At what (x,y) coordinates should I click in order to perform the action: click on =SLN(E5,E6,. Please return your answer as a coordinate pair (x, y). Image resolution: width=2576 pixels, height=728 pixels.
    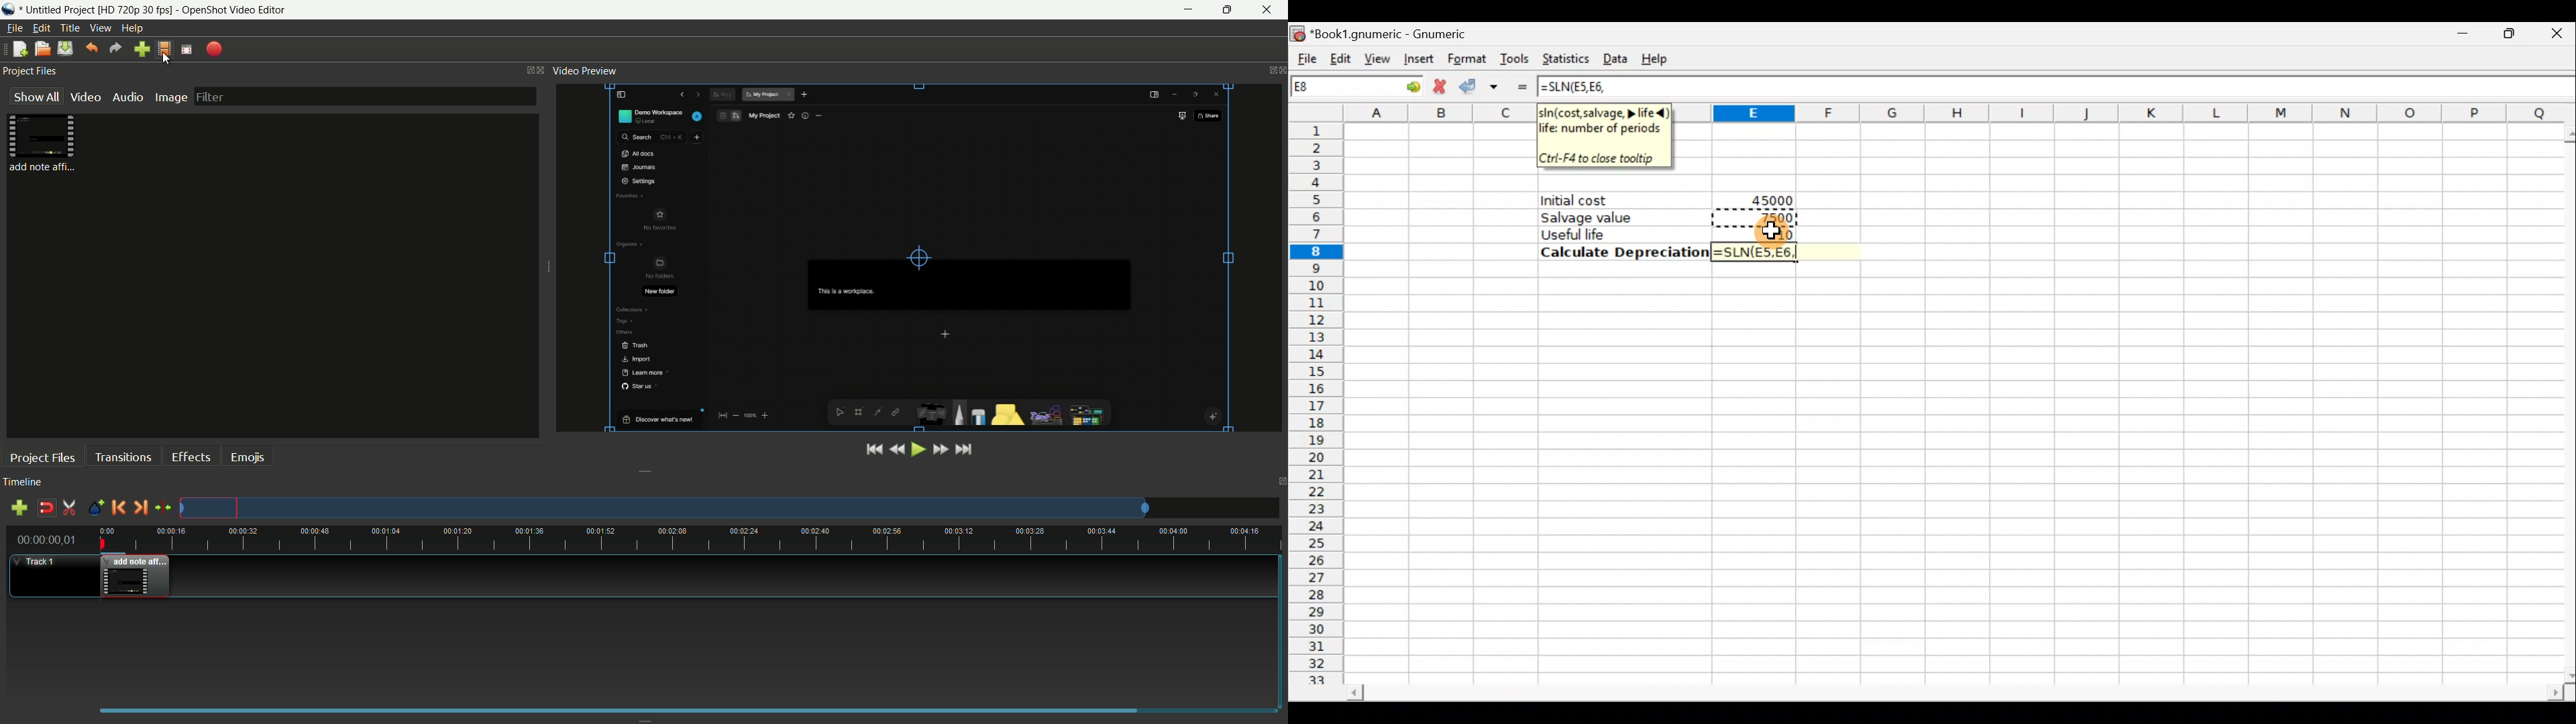
    Looking at the image, I should click on (1580, 87).